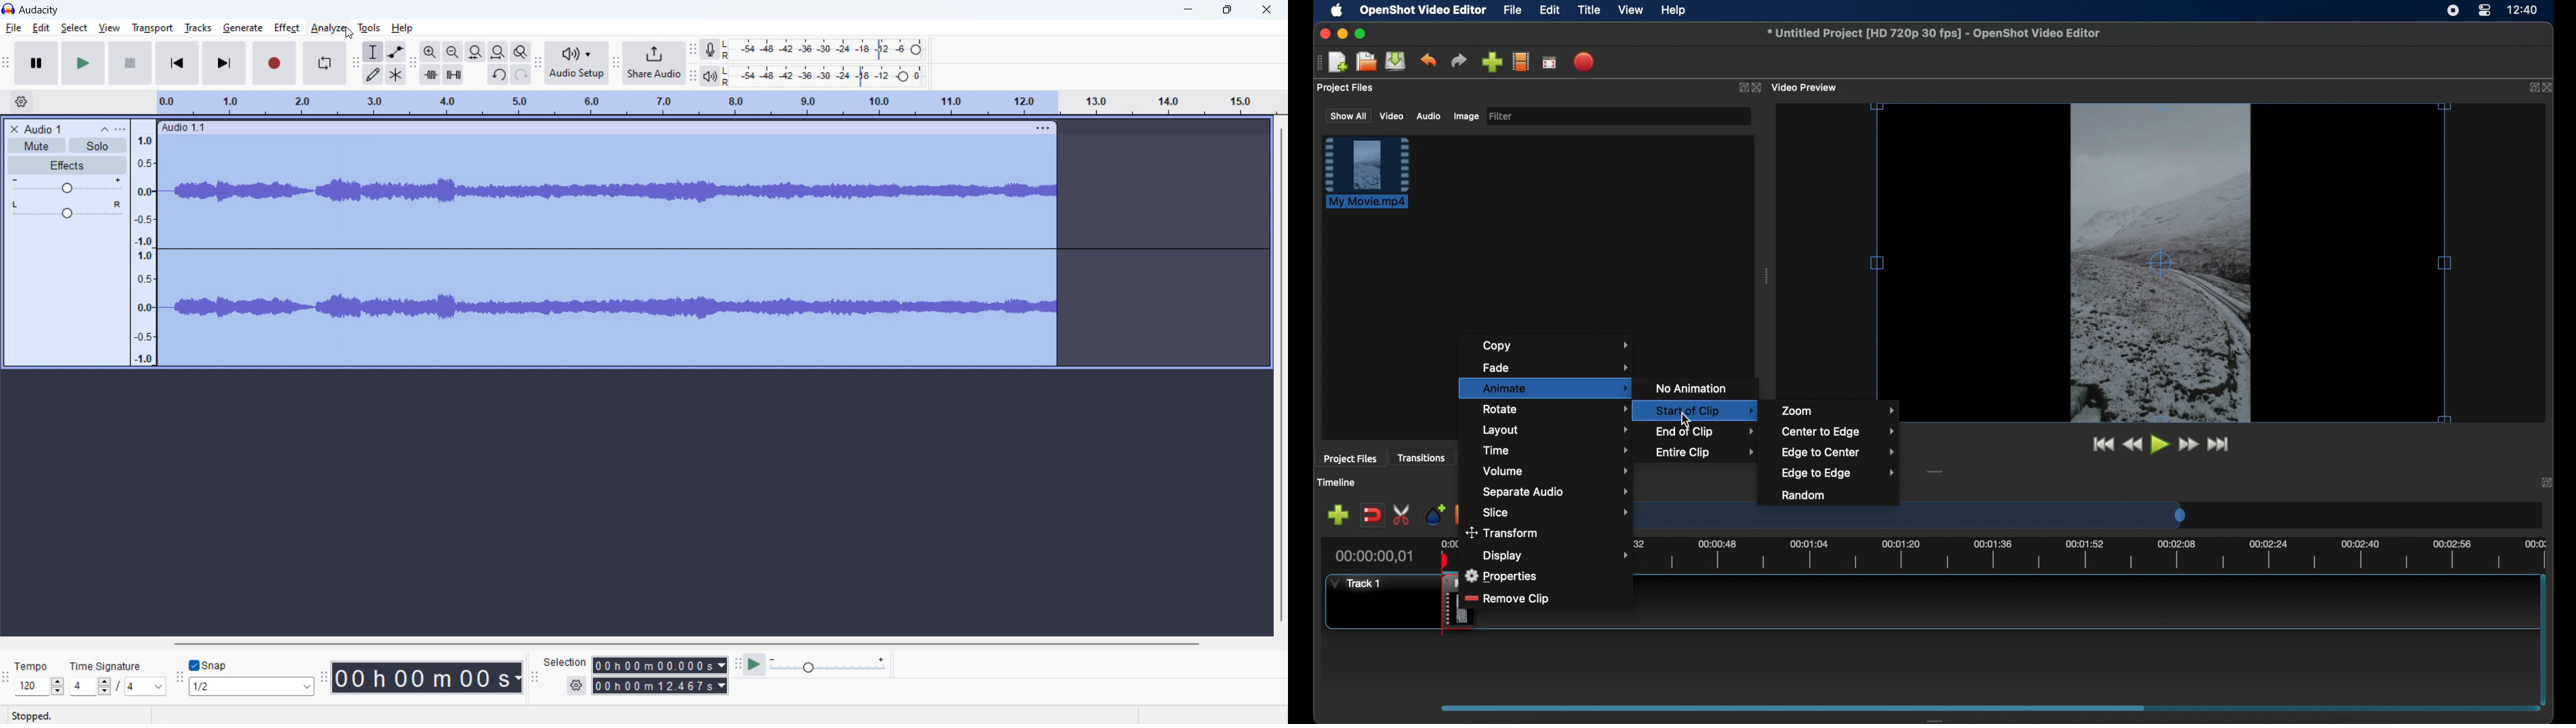  Describe the element at coordinates (66, 165) in the screenshot. I see `effects` at that location.